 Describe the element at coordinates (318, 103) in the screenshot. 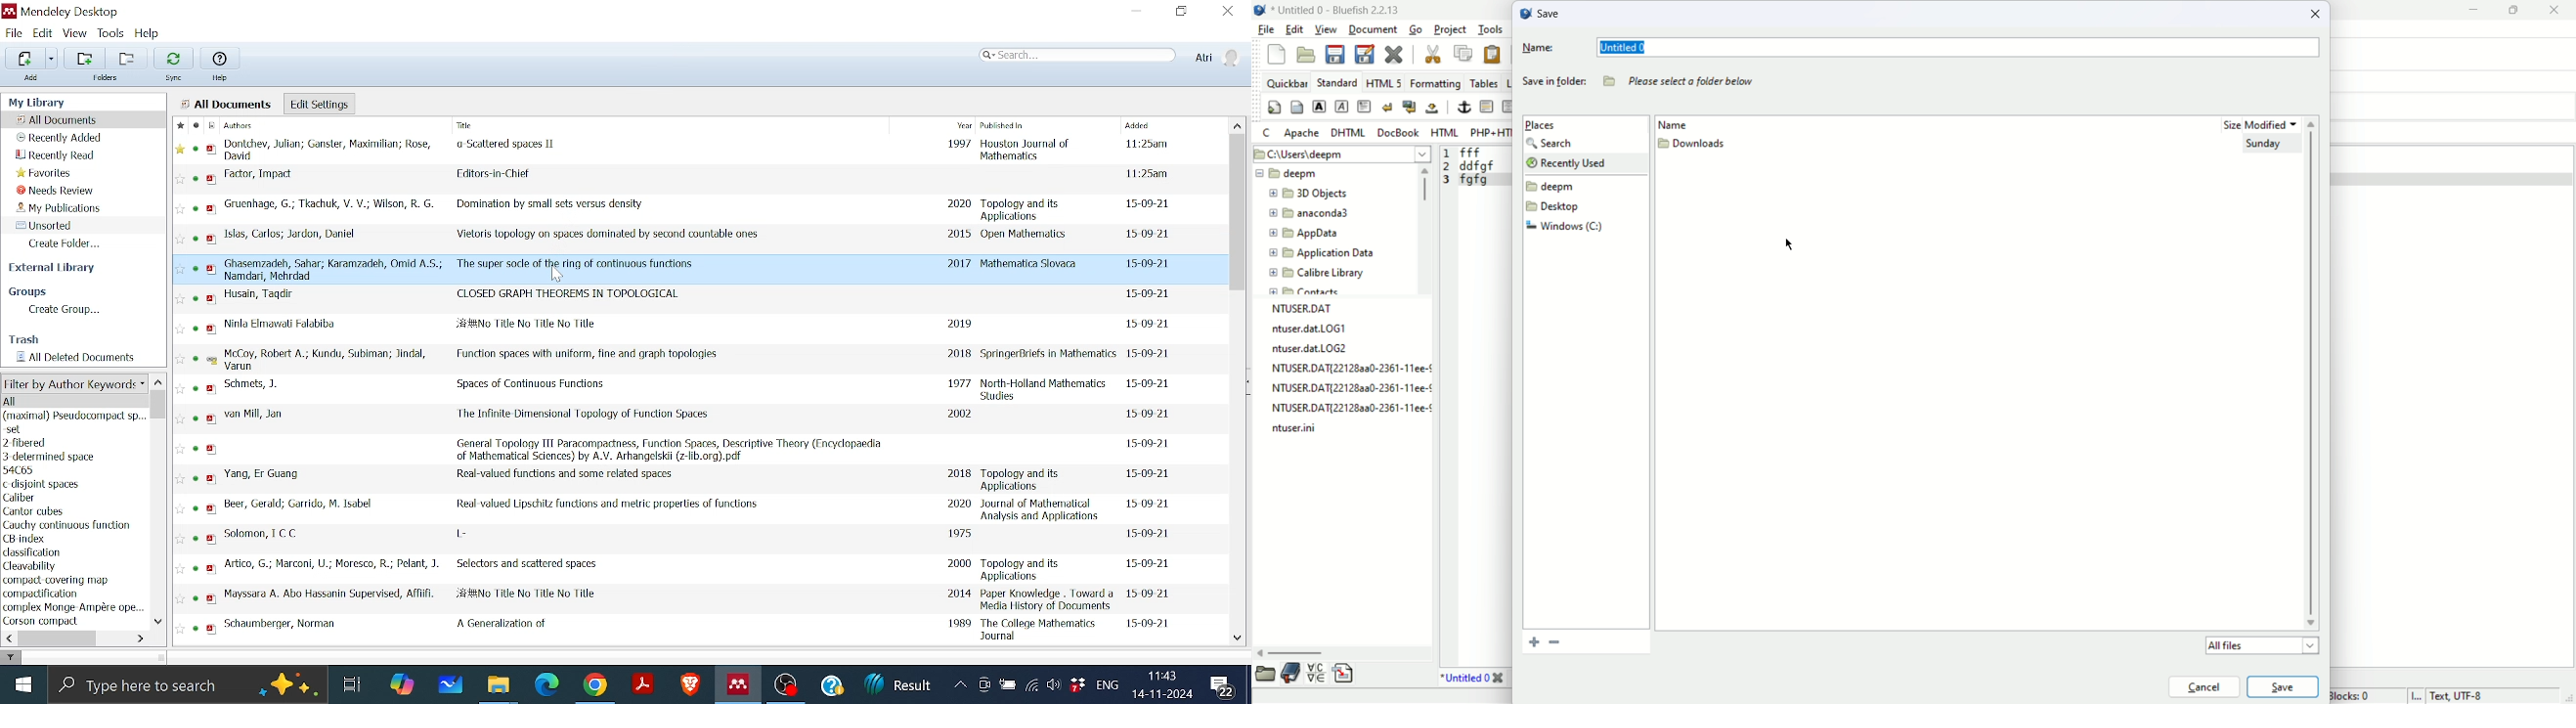

I see `Edit settings` at that location.